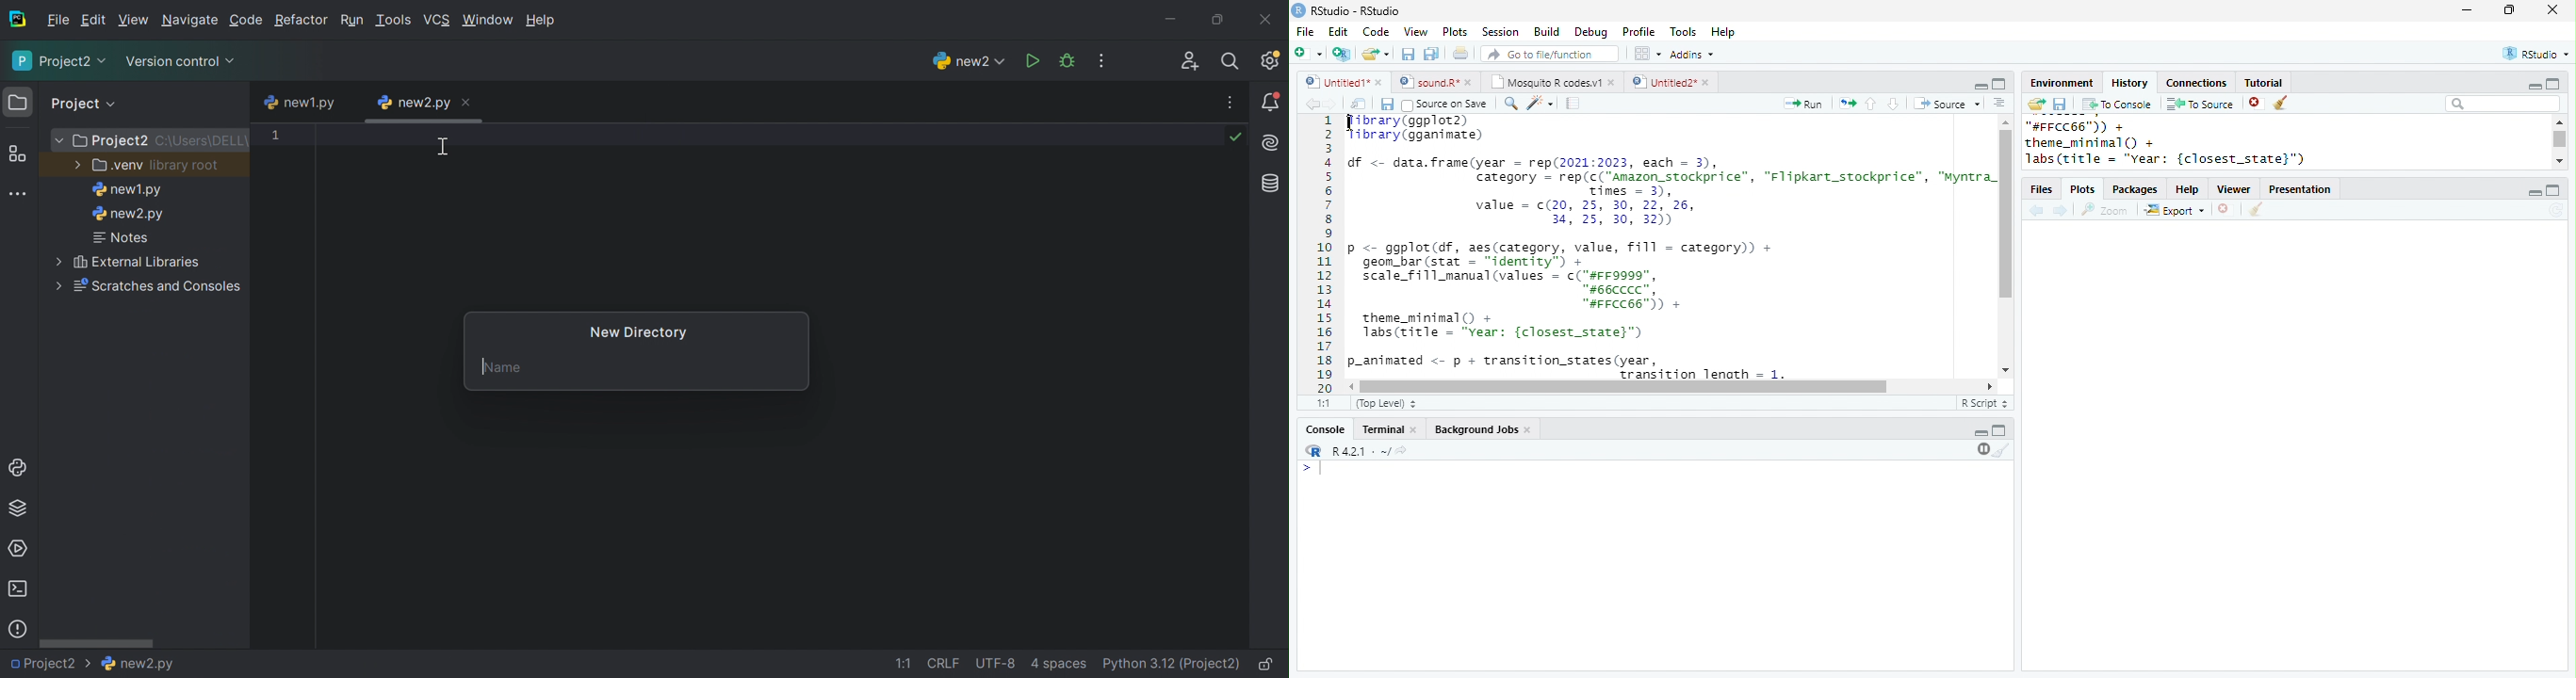 The height and width of the screenshot is (700, 2576). I want to click on df <- data.frame(year = rep(2021:2023, each = 3),
category = rep(c("Amazon_stockprice”, "Flipkart_stockprice”, “Myntra_
Times = 3)., so click(1671, 175).